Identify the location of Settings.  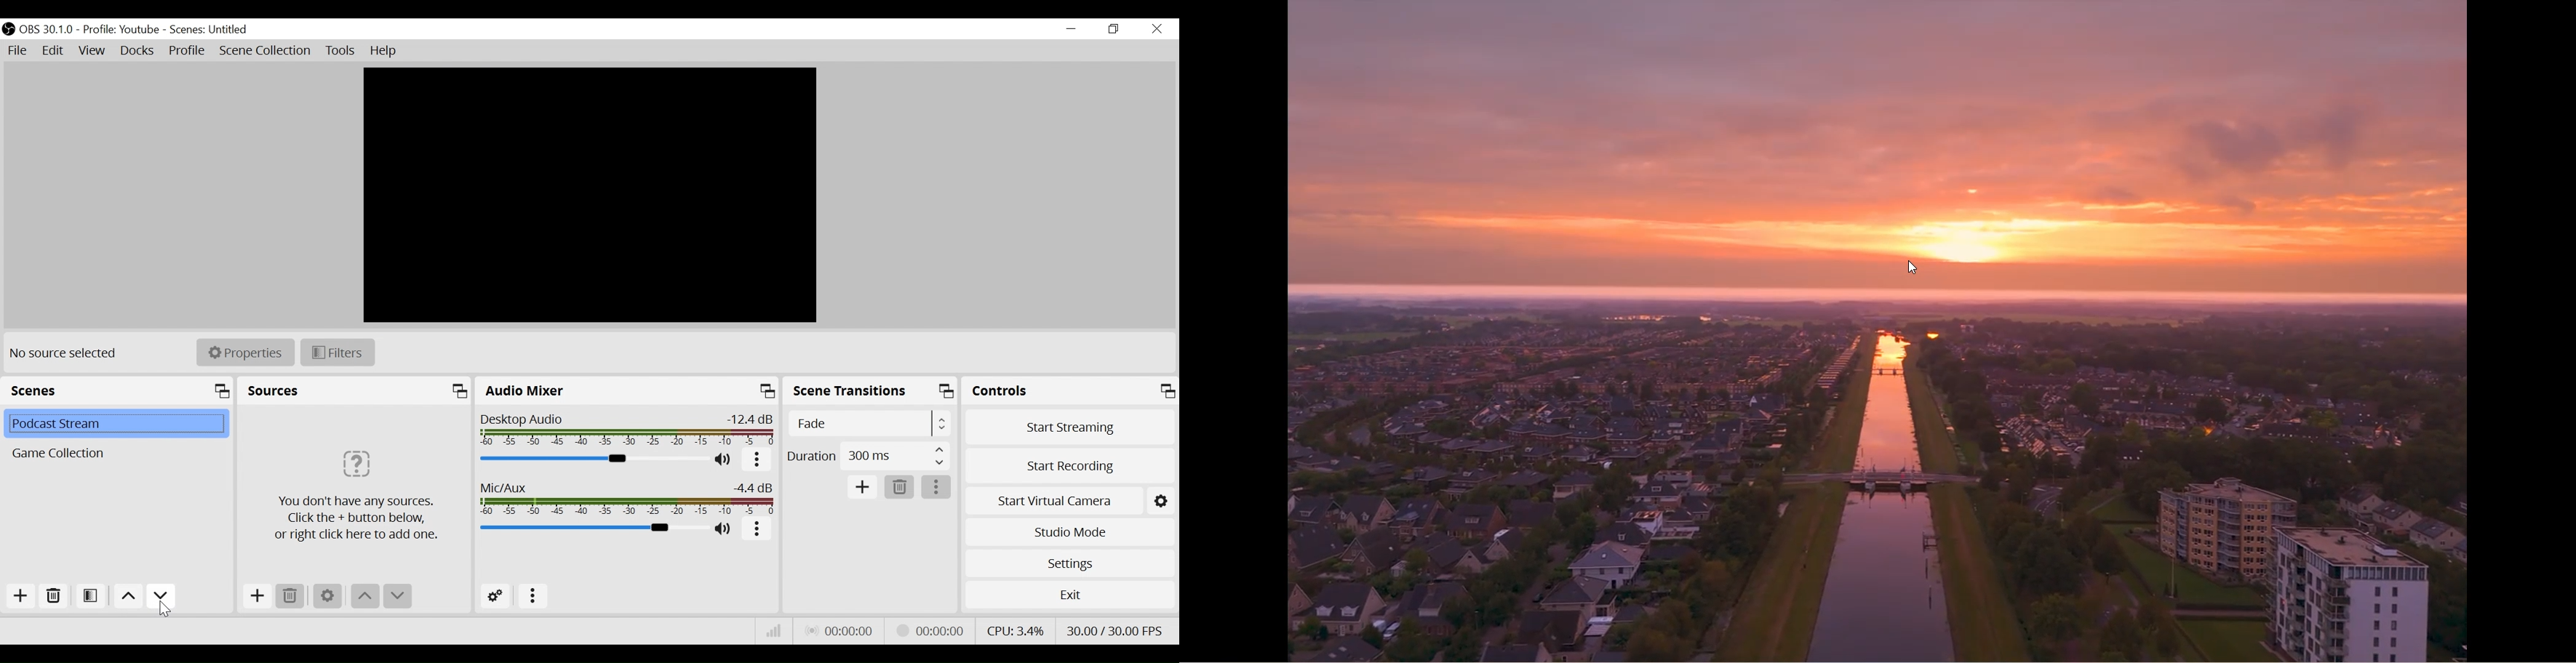
(1070, 563).